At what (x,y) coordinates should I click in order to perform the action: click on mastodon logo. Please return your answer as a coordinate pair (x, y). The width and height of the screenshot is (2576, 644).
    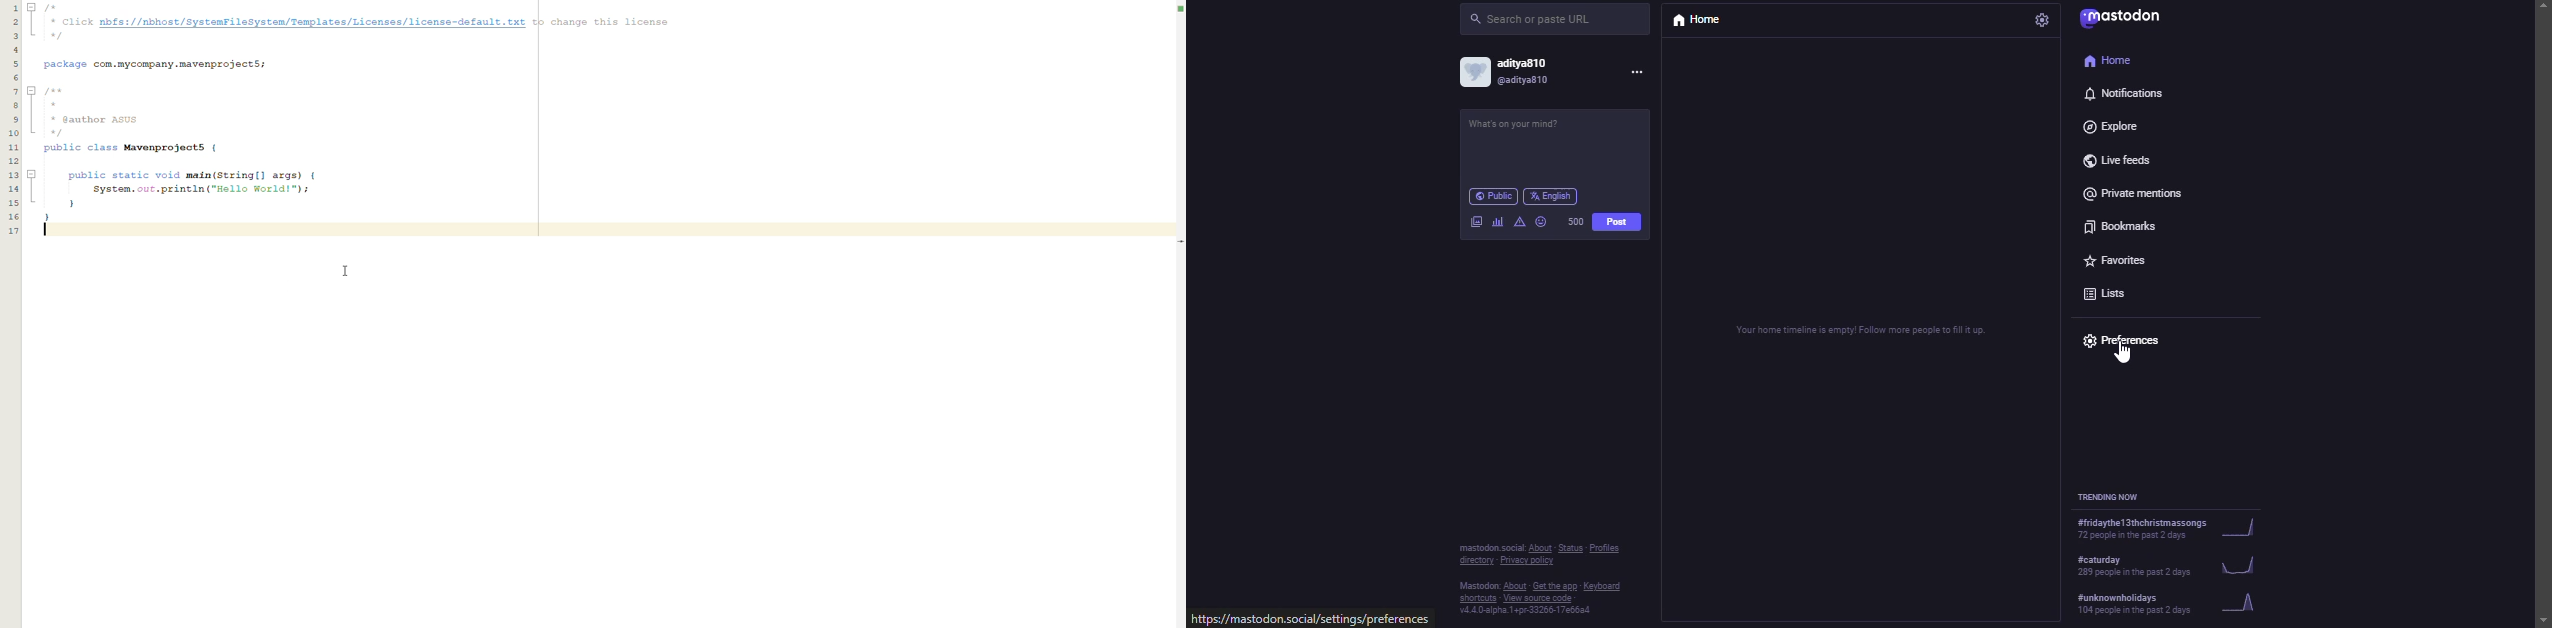
    Looking at the image, I should click on (2130, 17).